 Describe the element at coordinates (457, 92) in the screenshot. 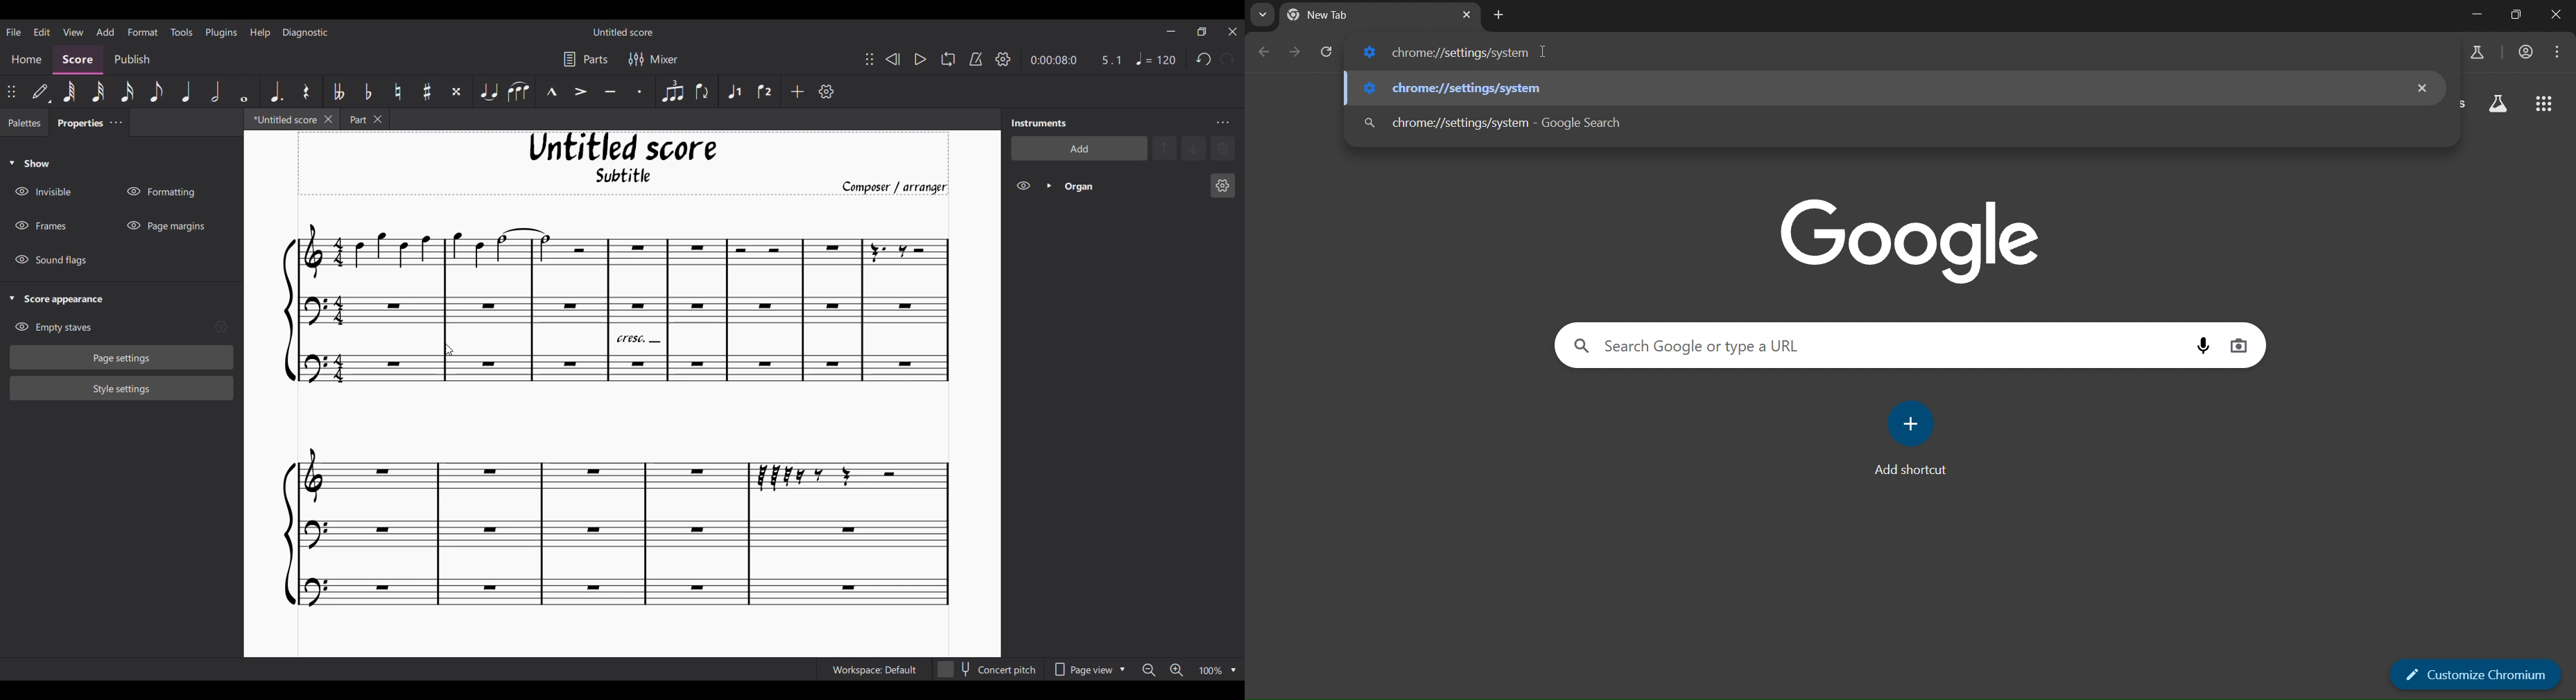

I see `Toggle double sharp` at that location.